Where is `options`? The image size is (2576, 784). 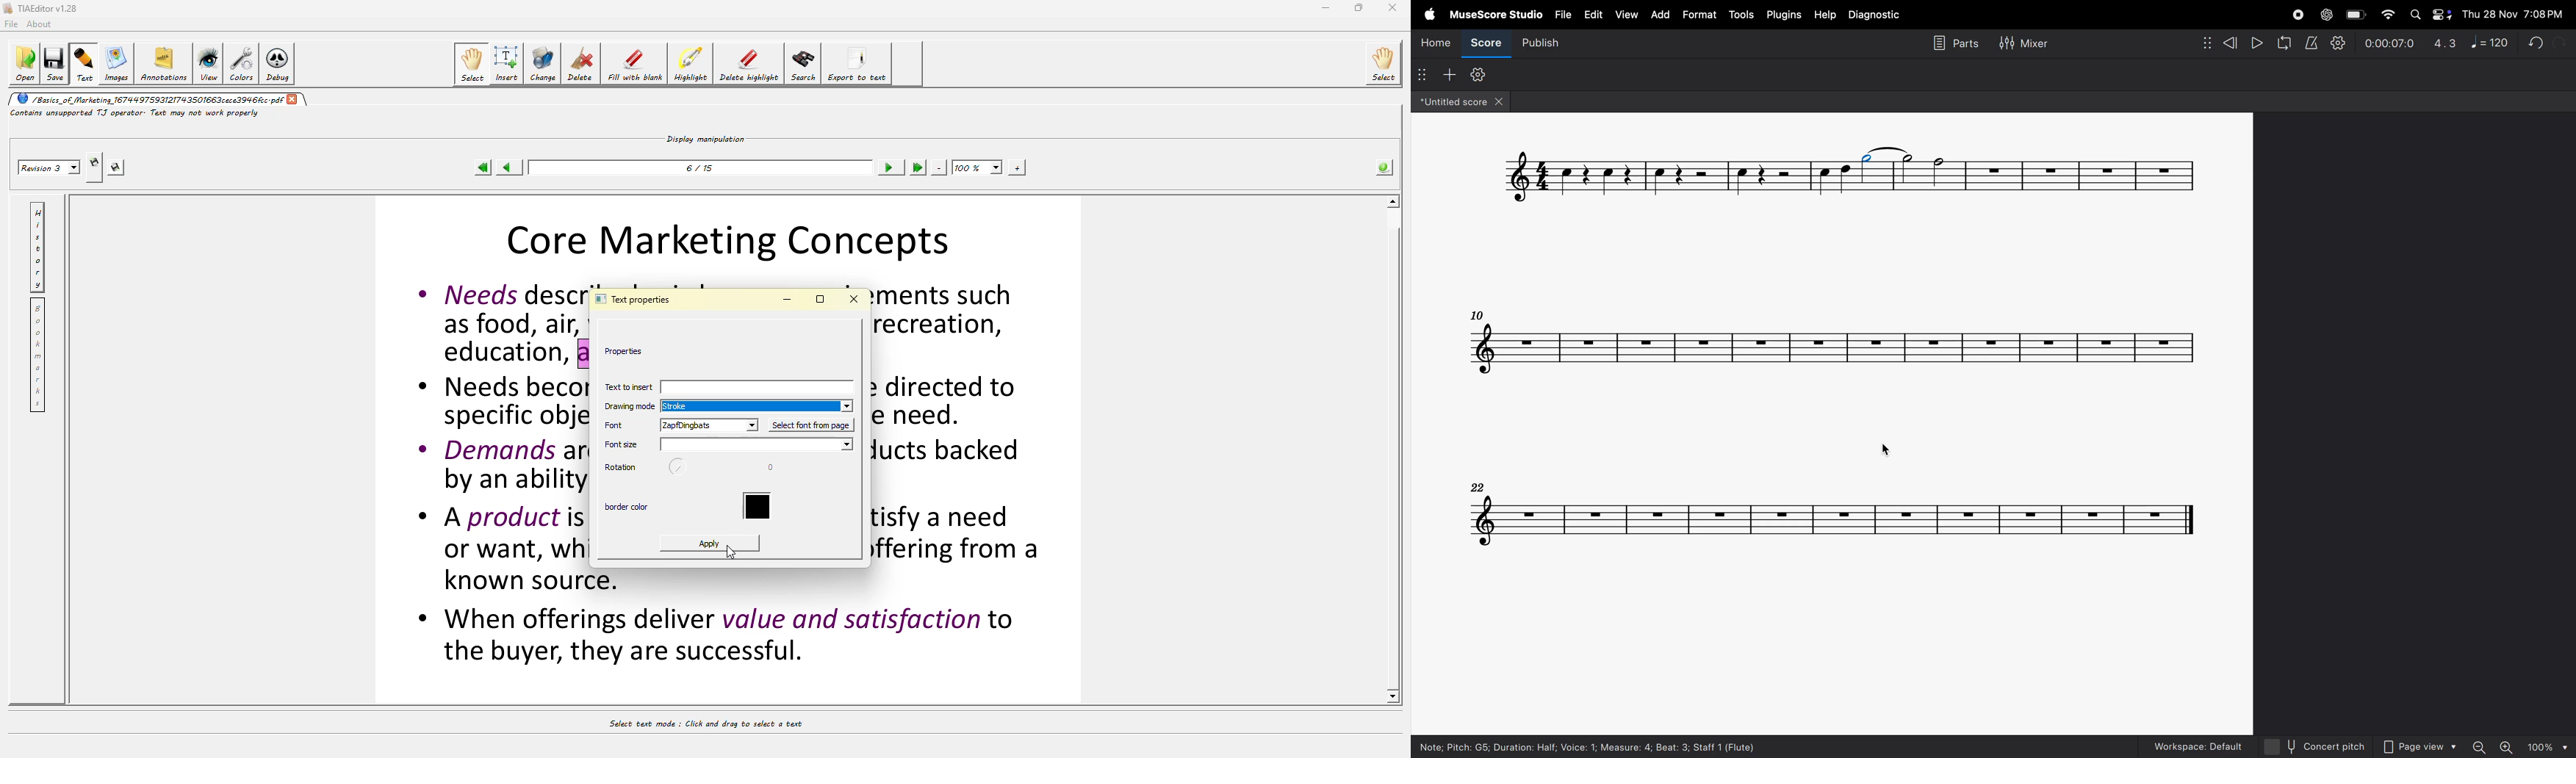
options is located at coordinates (1423, 73).